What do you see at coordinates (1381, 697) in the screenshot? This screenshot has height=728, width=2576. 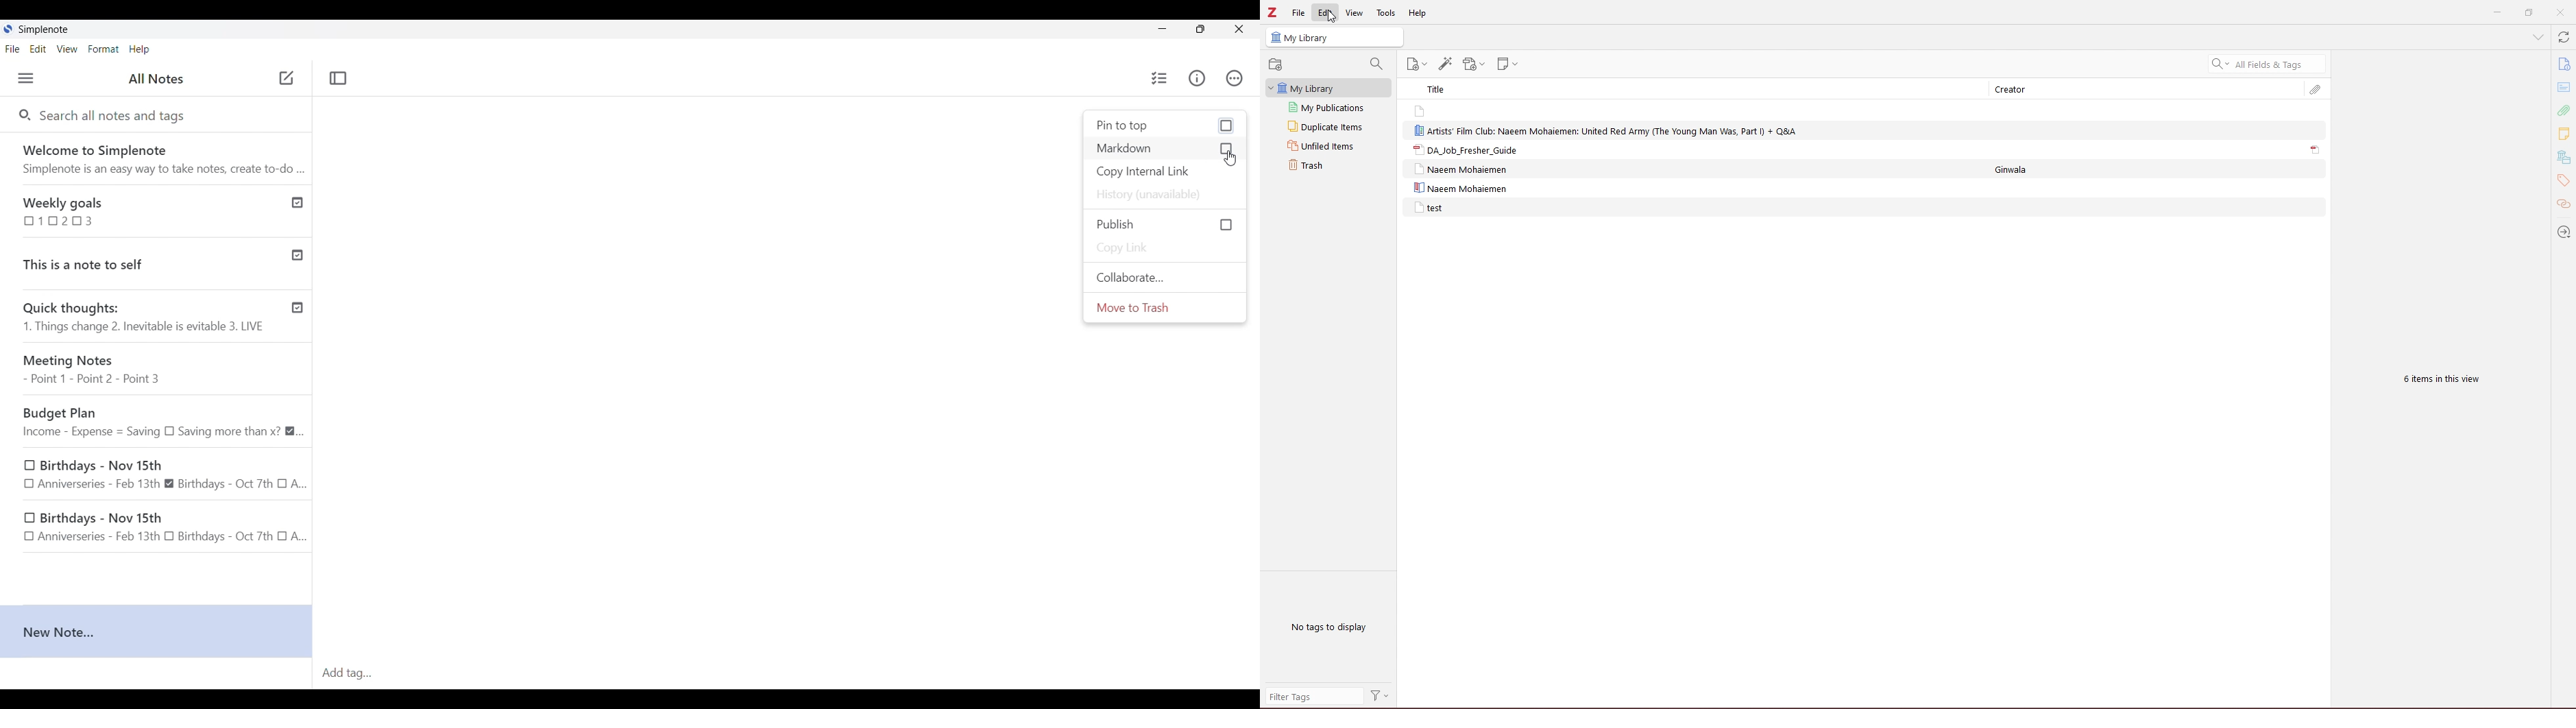 I see `filter` at bounding box center [1381, 697].